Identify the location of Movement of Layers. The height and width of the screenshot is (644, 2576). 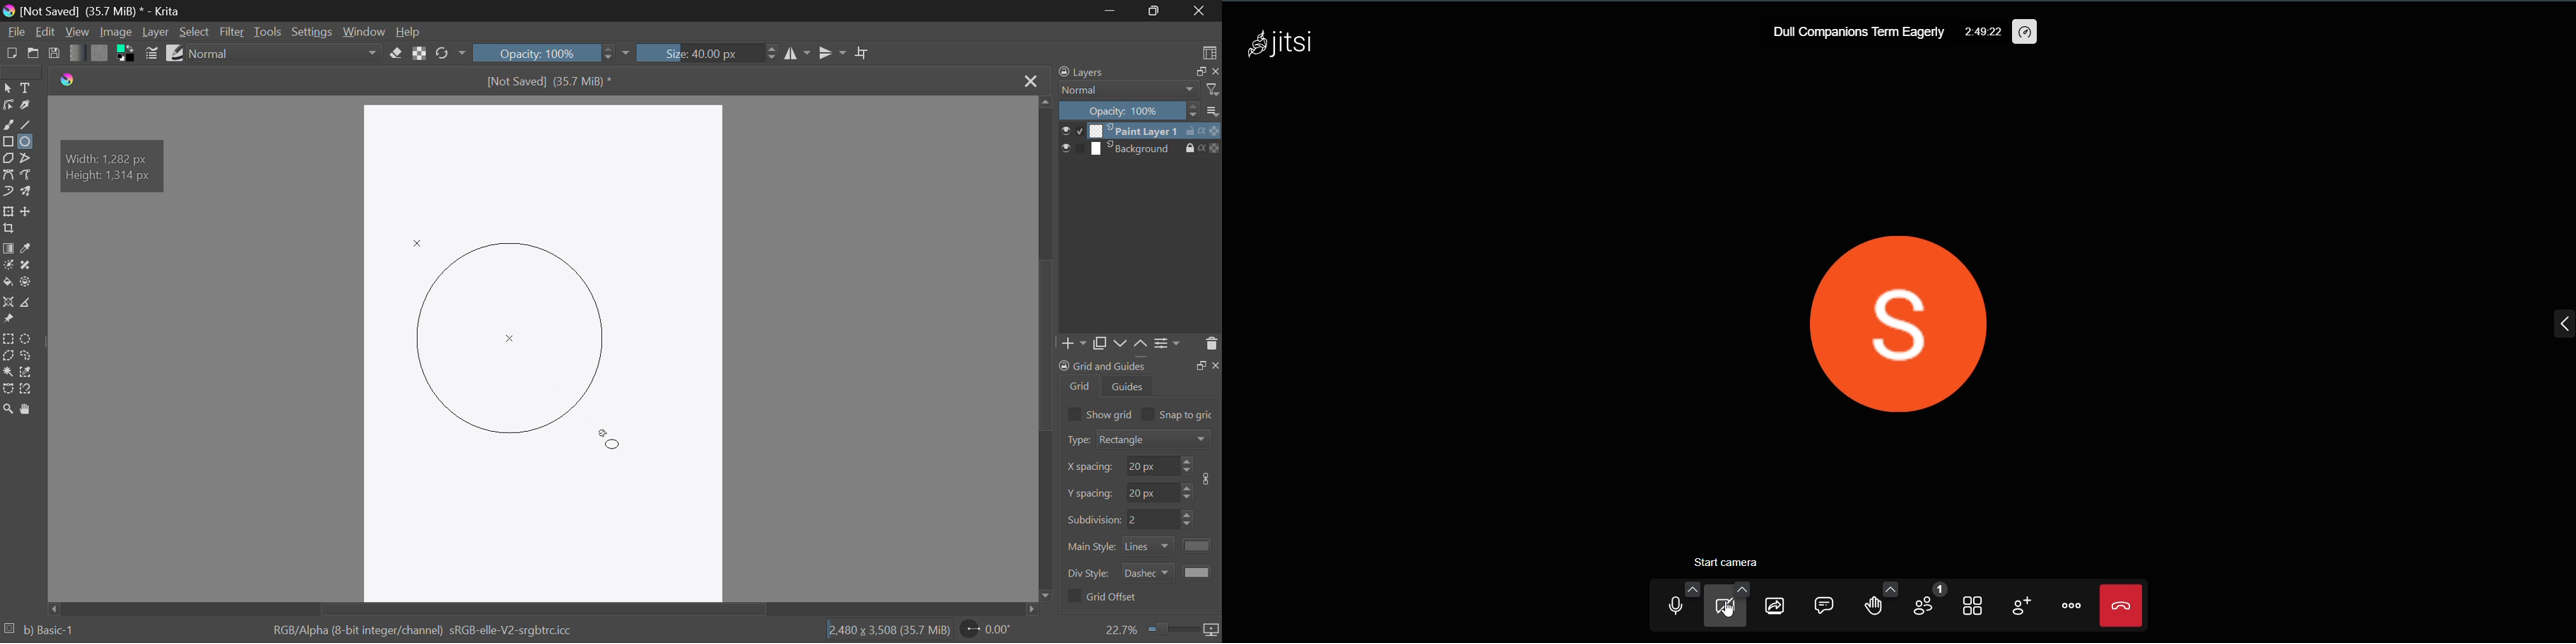
(1133, 344).